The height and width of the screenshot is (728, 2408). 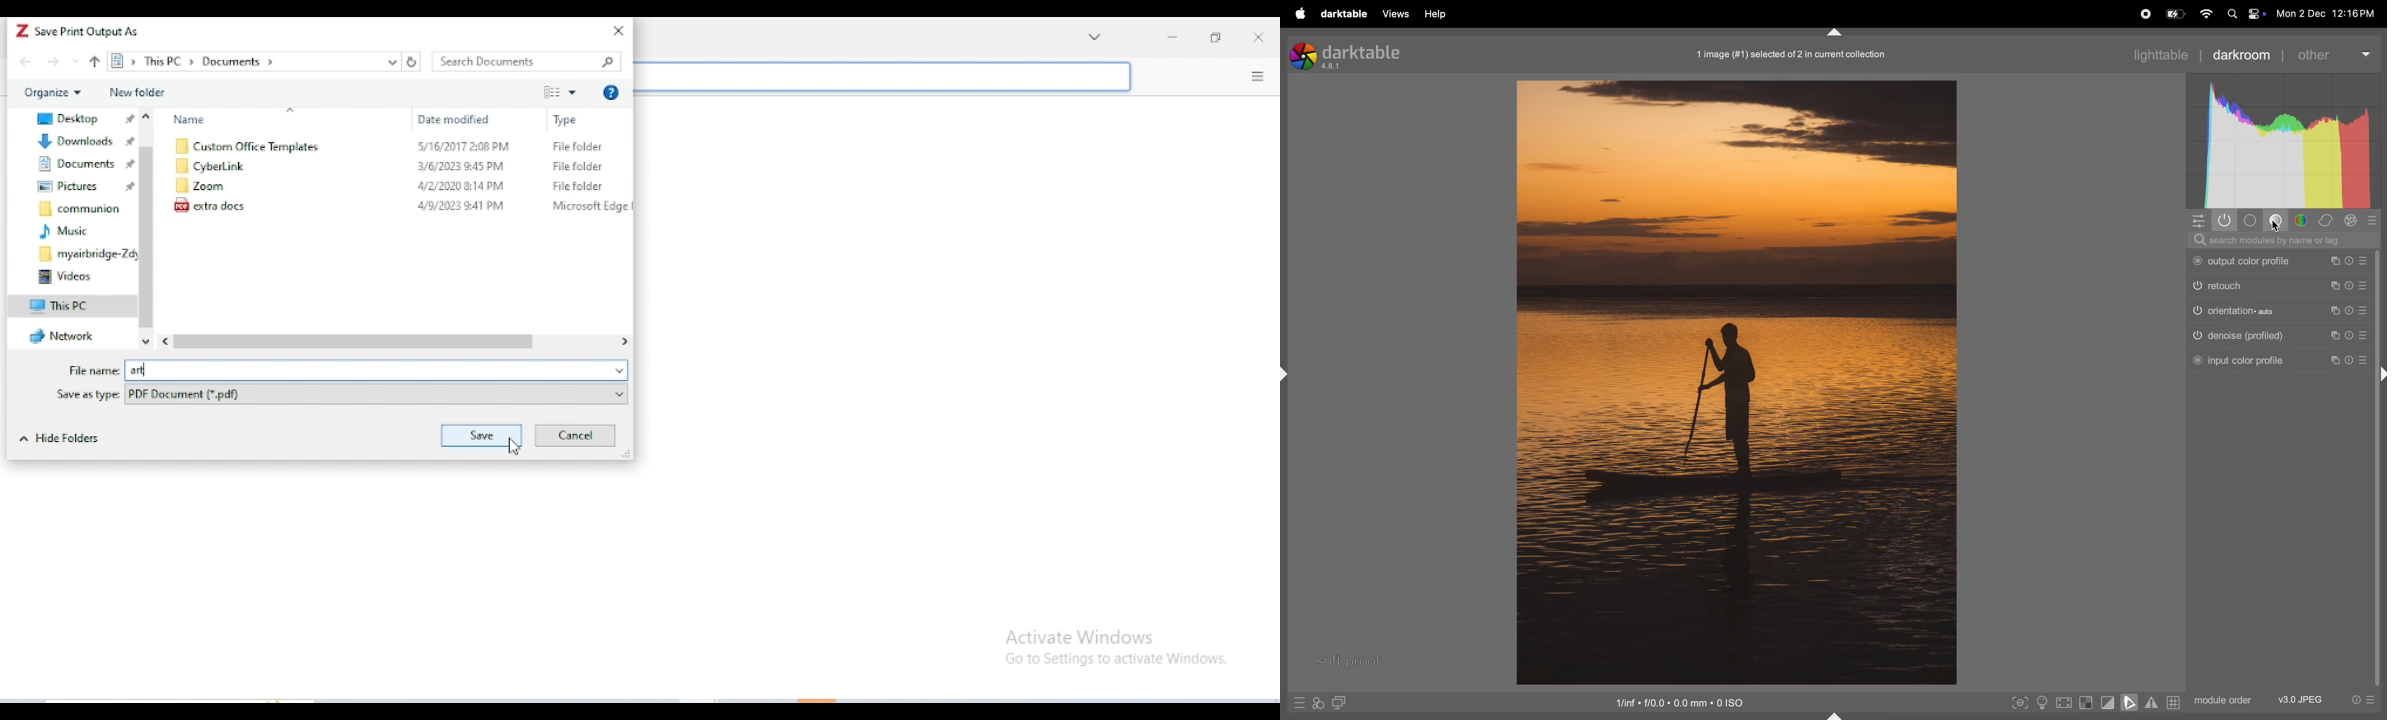 What do you see at coordinates (481, 435) in the screenshot?
I see `save` at bounding box center [481, 435].